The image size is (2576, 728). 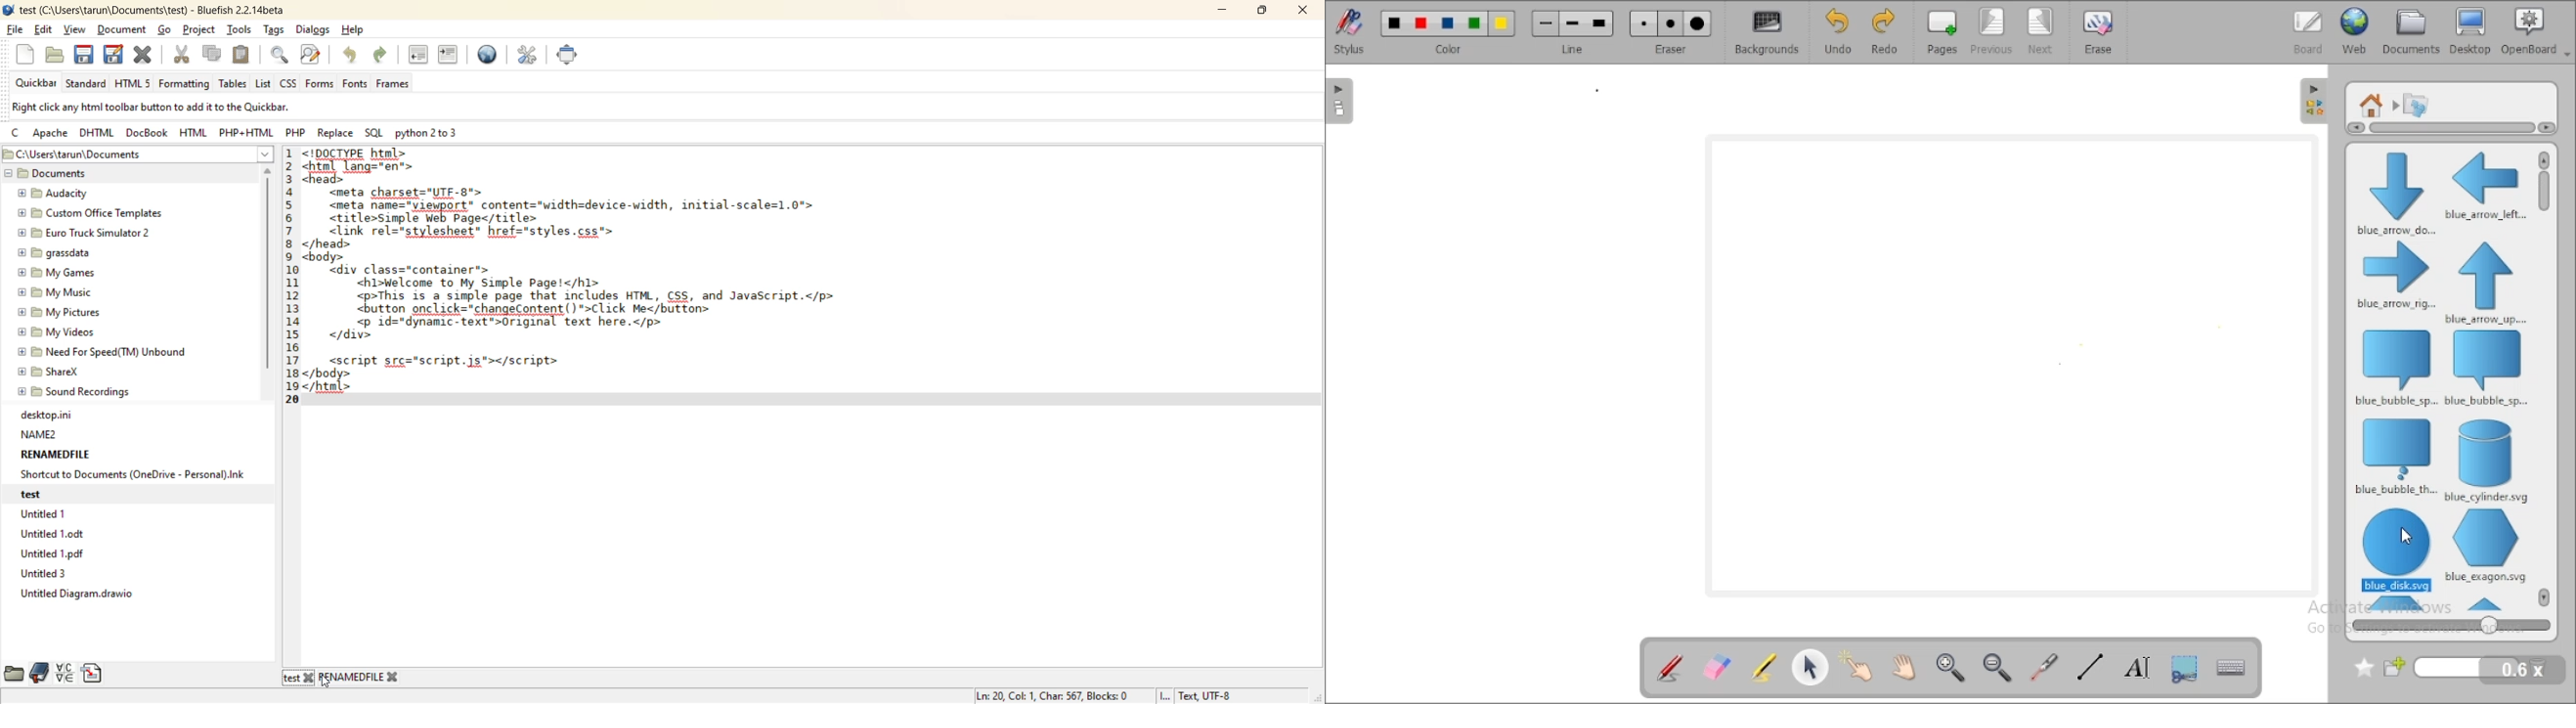 I want to click on , so click(x=392, y=677).